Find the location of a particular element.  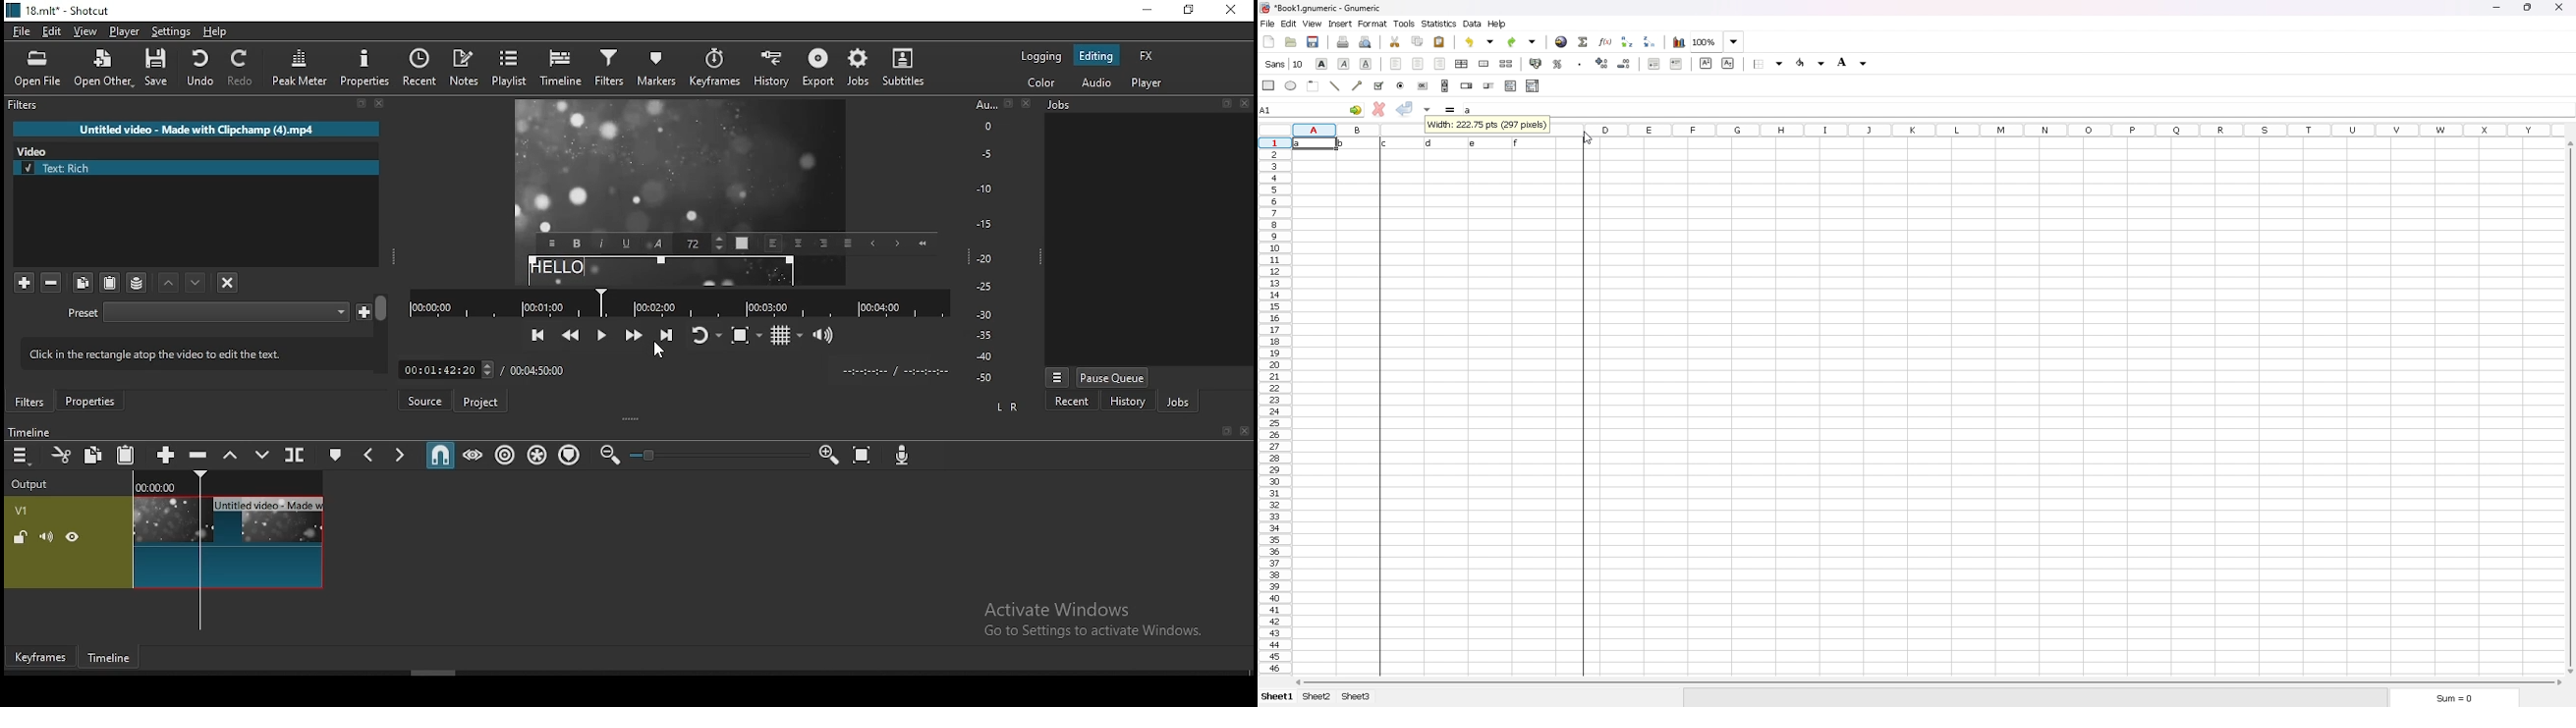

radio button is located at coordinates (1402, 86).